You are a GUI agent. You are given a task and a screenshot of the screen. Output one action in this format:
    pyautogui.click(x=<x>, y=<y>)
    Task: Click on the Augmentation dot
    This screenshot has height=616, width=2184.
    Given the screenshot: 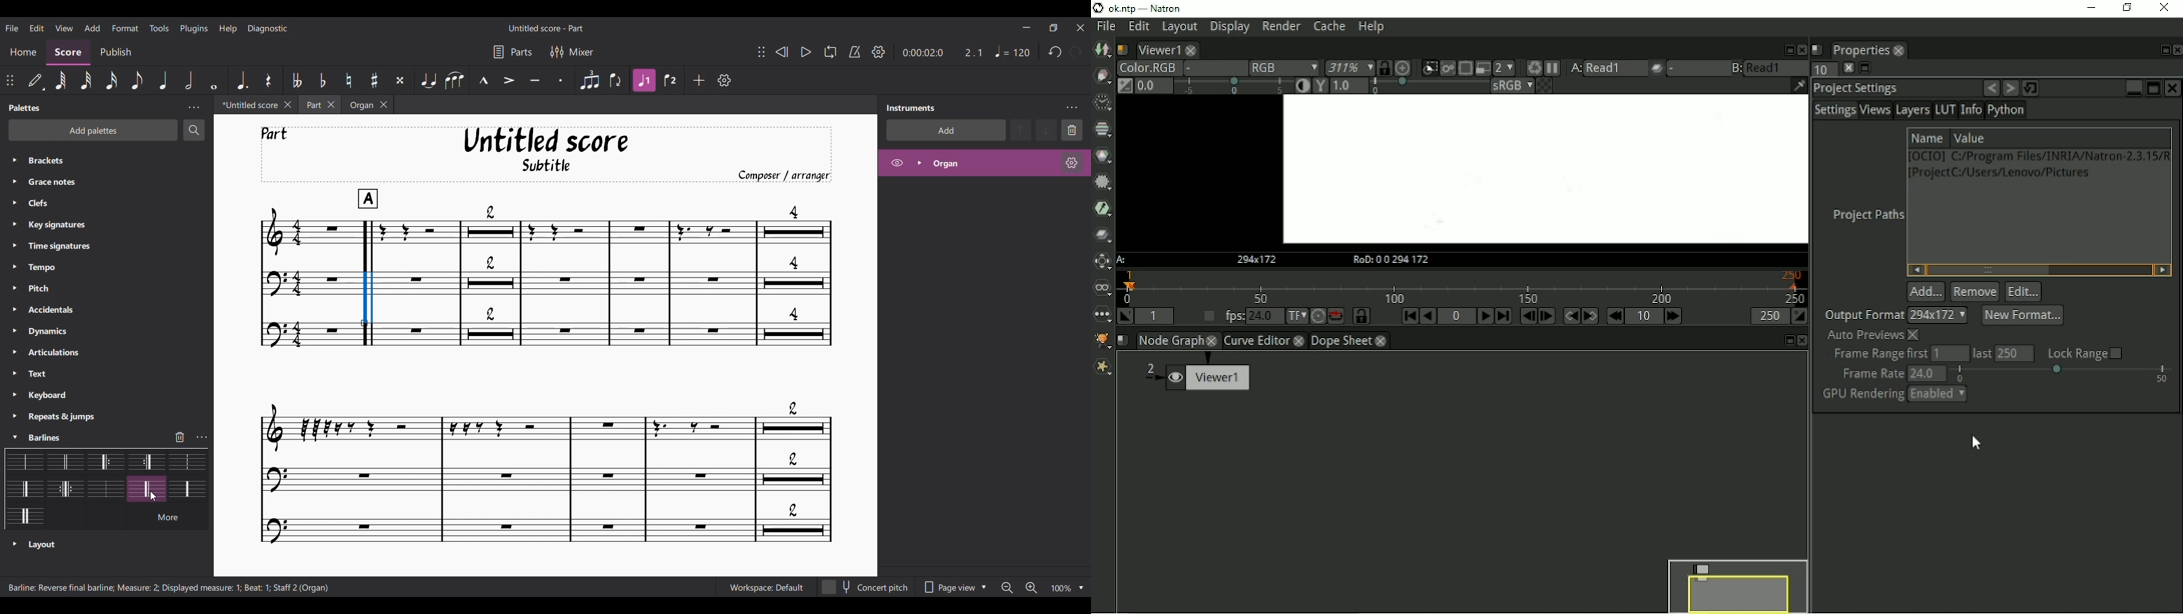 What is the action you would take?
    pyautogui.click(x=242, y=81)
    